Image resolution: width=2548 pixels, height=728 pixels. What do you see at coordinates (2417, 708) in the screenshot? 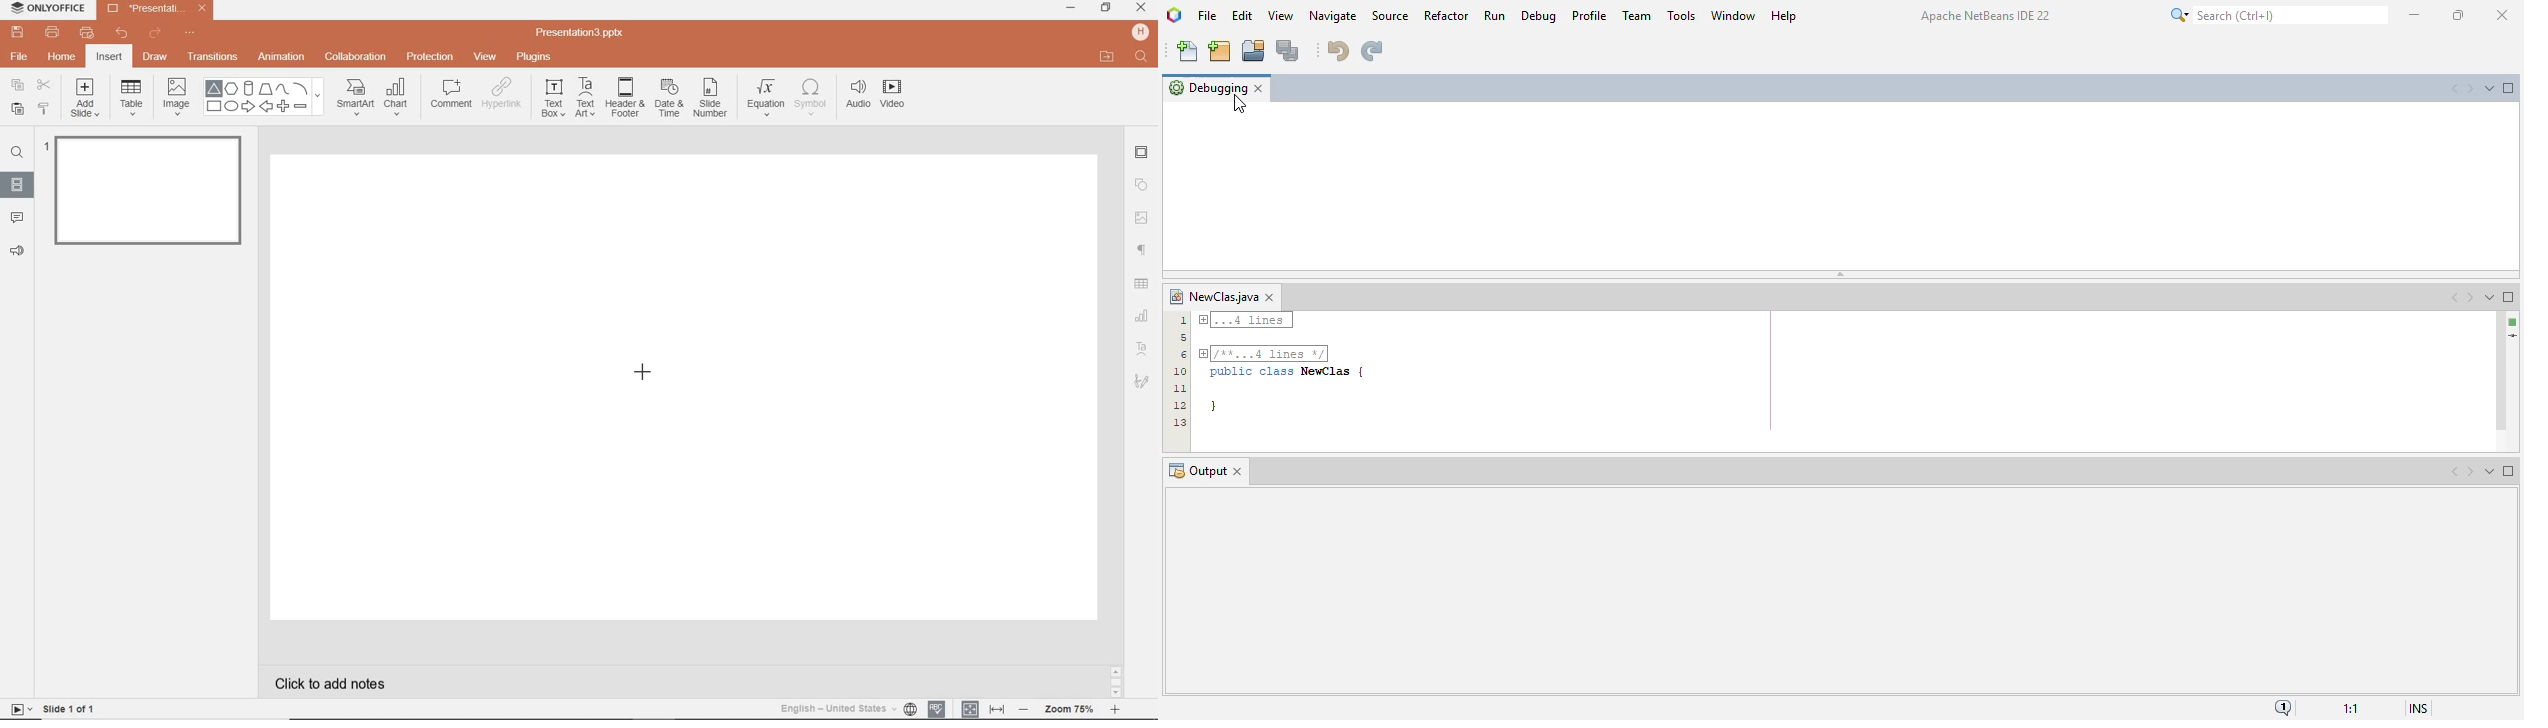
I see `insert mode` at bounding box center [2417, 708].